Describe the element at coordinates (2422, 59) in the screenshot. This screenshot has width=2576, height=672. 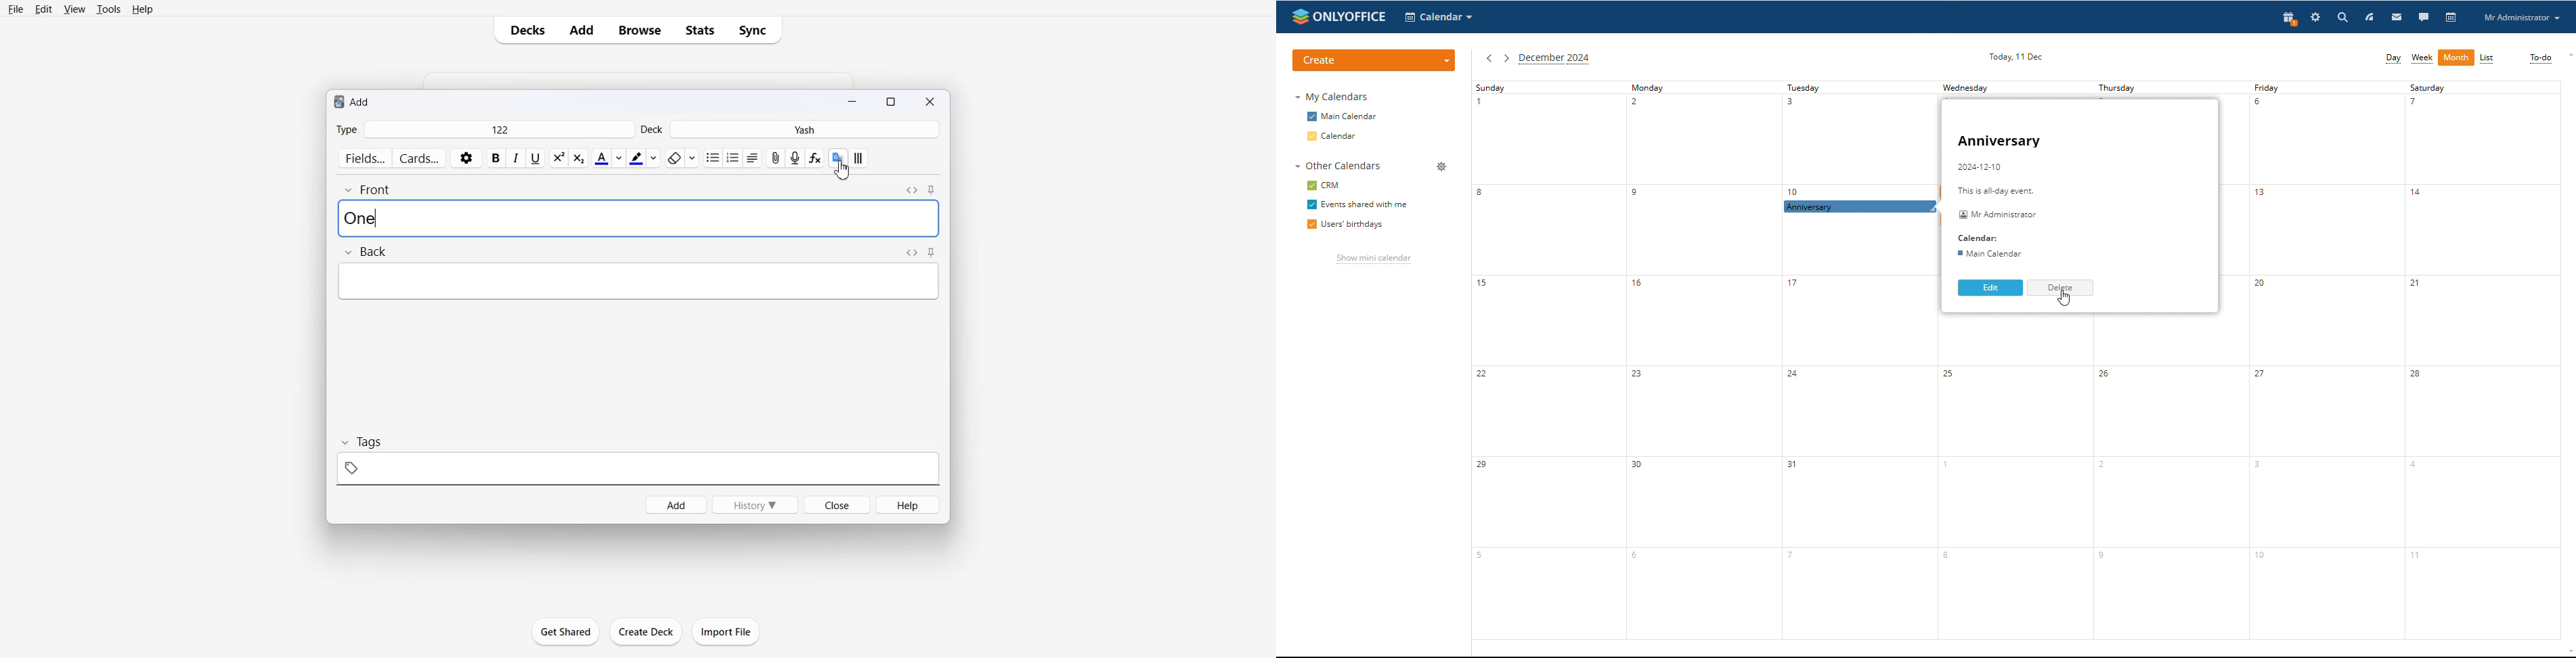
I see `week view` at that location.